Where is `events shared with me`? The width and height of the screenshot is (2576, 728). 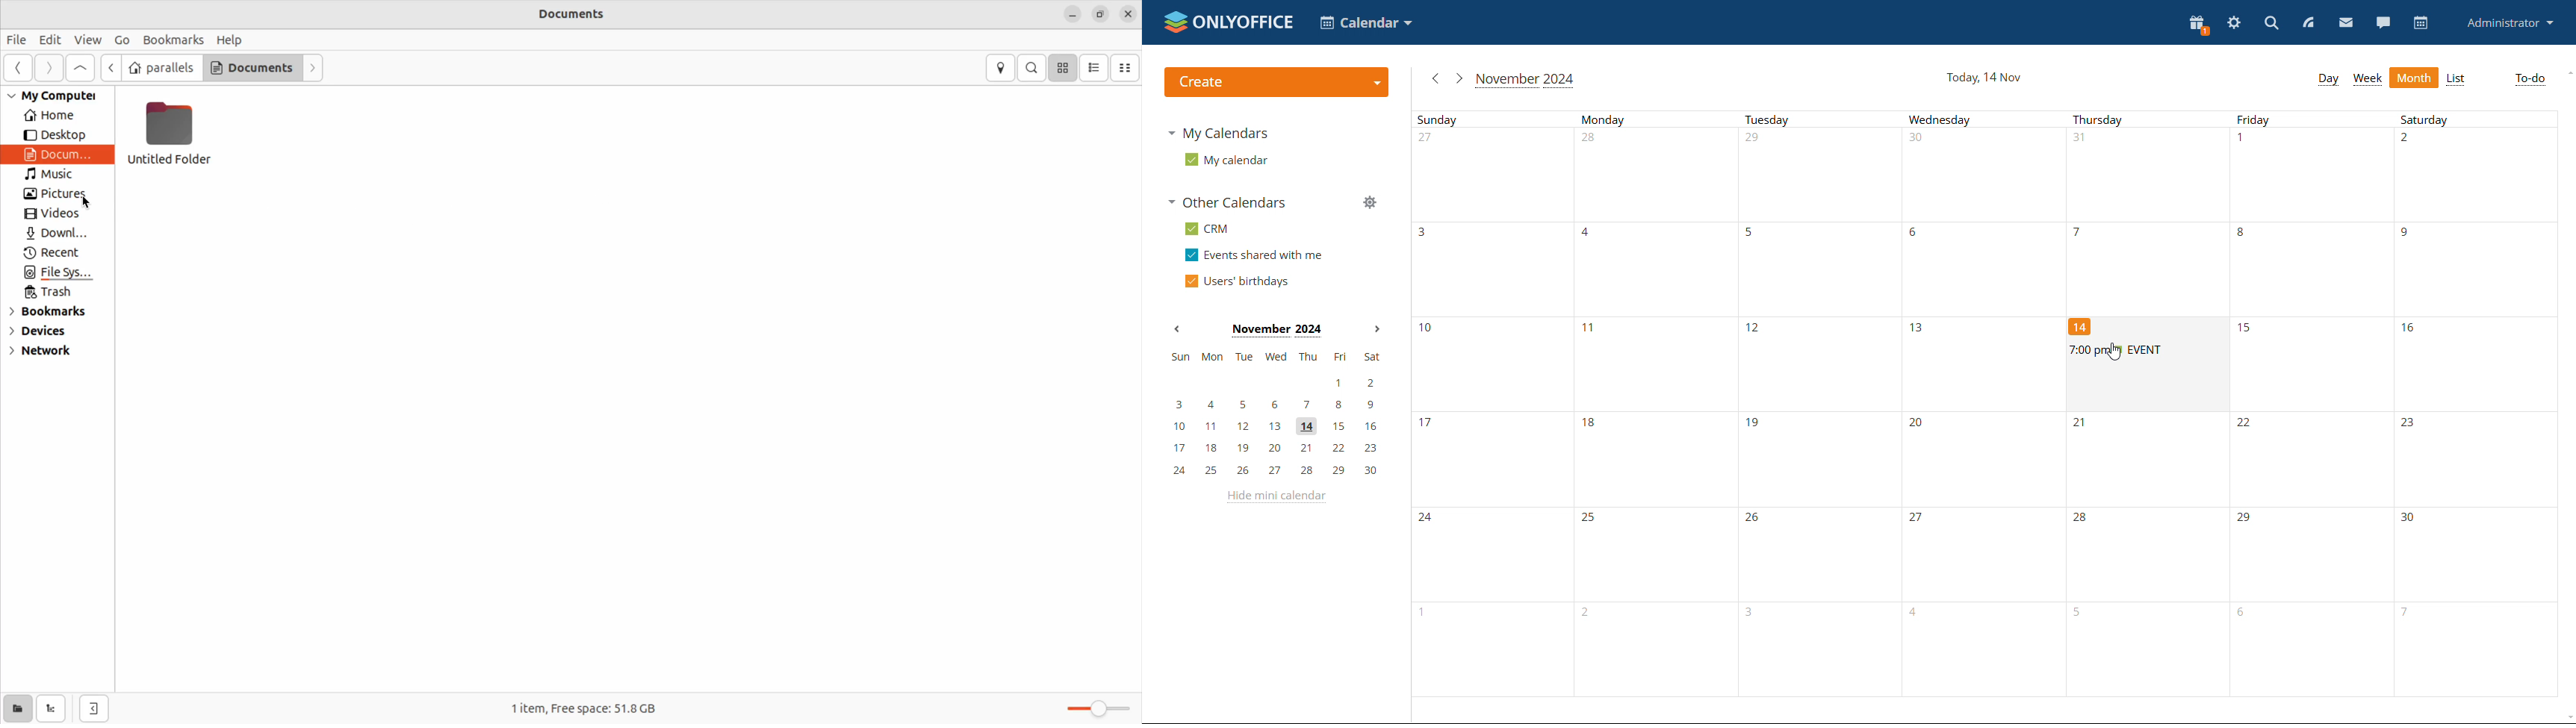
events shared with me is located at coordinates (1253, 255).